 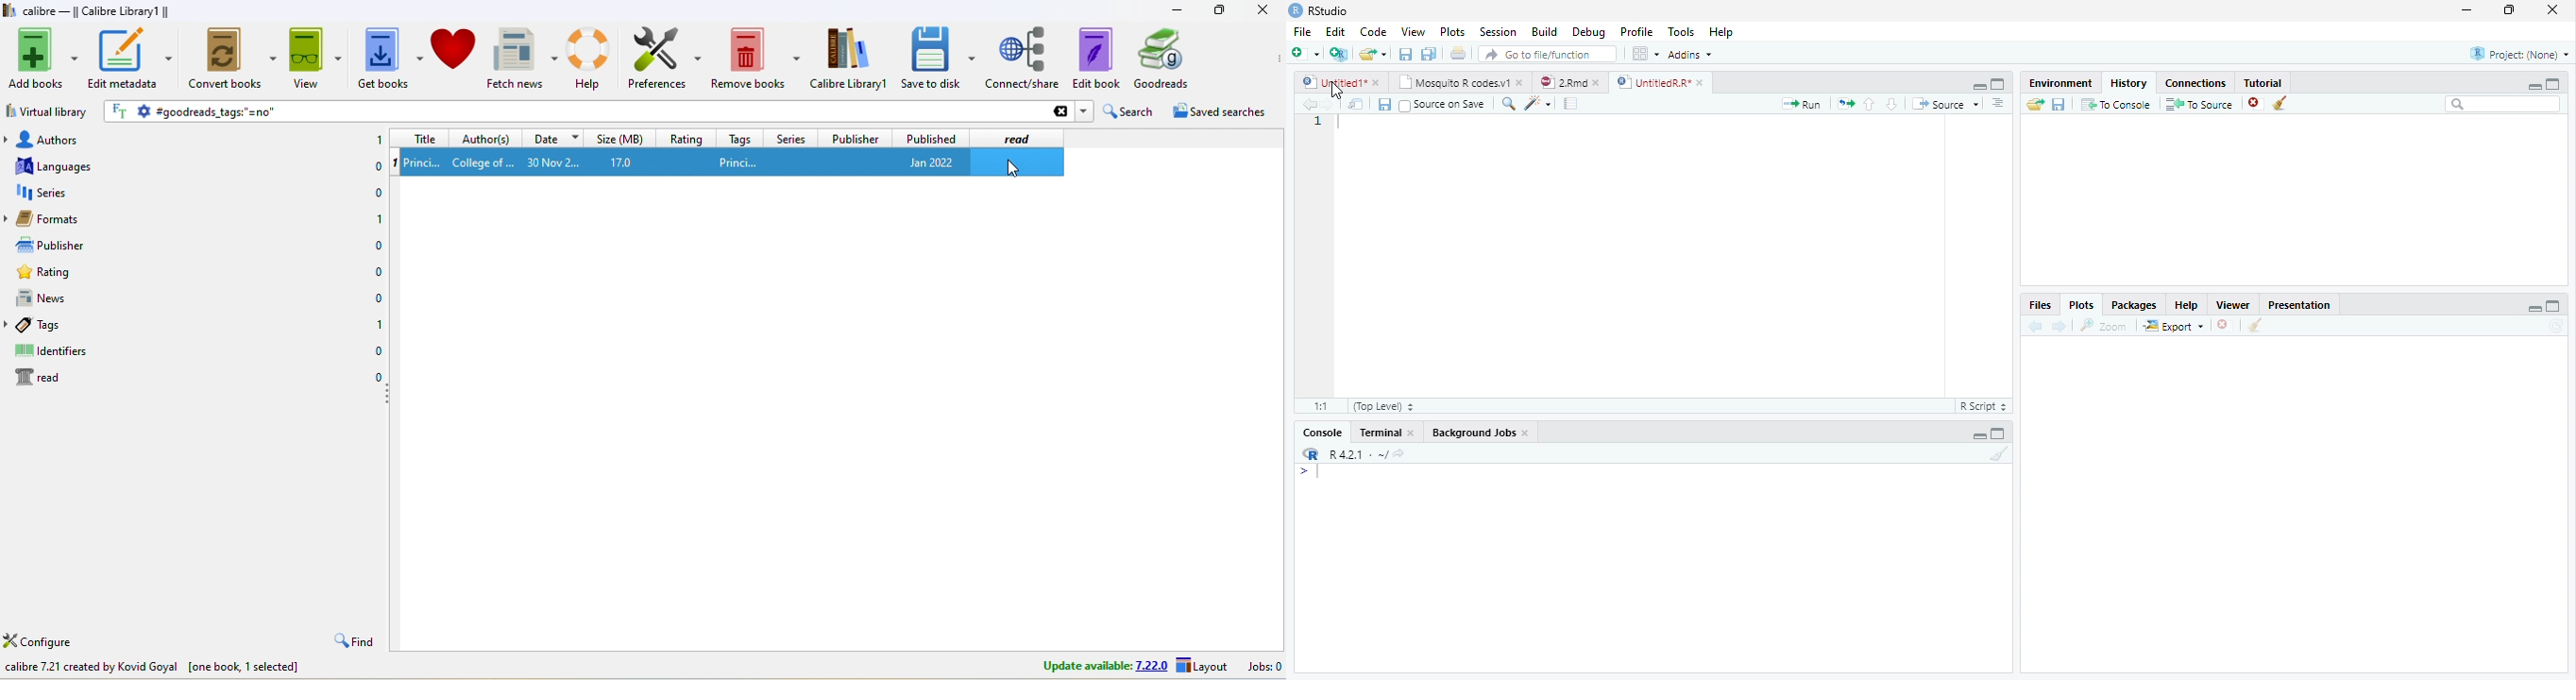 I want to click on convert books, so click(x=234, y=59).